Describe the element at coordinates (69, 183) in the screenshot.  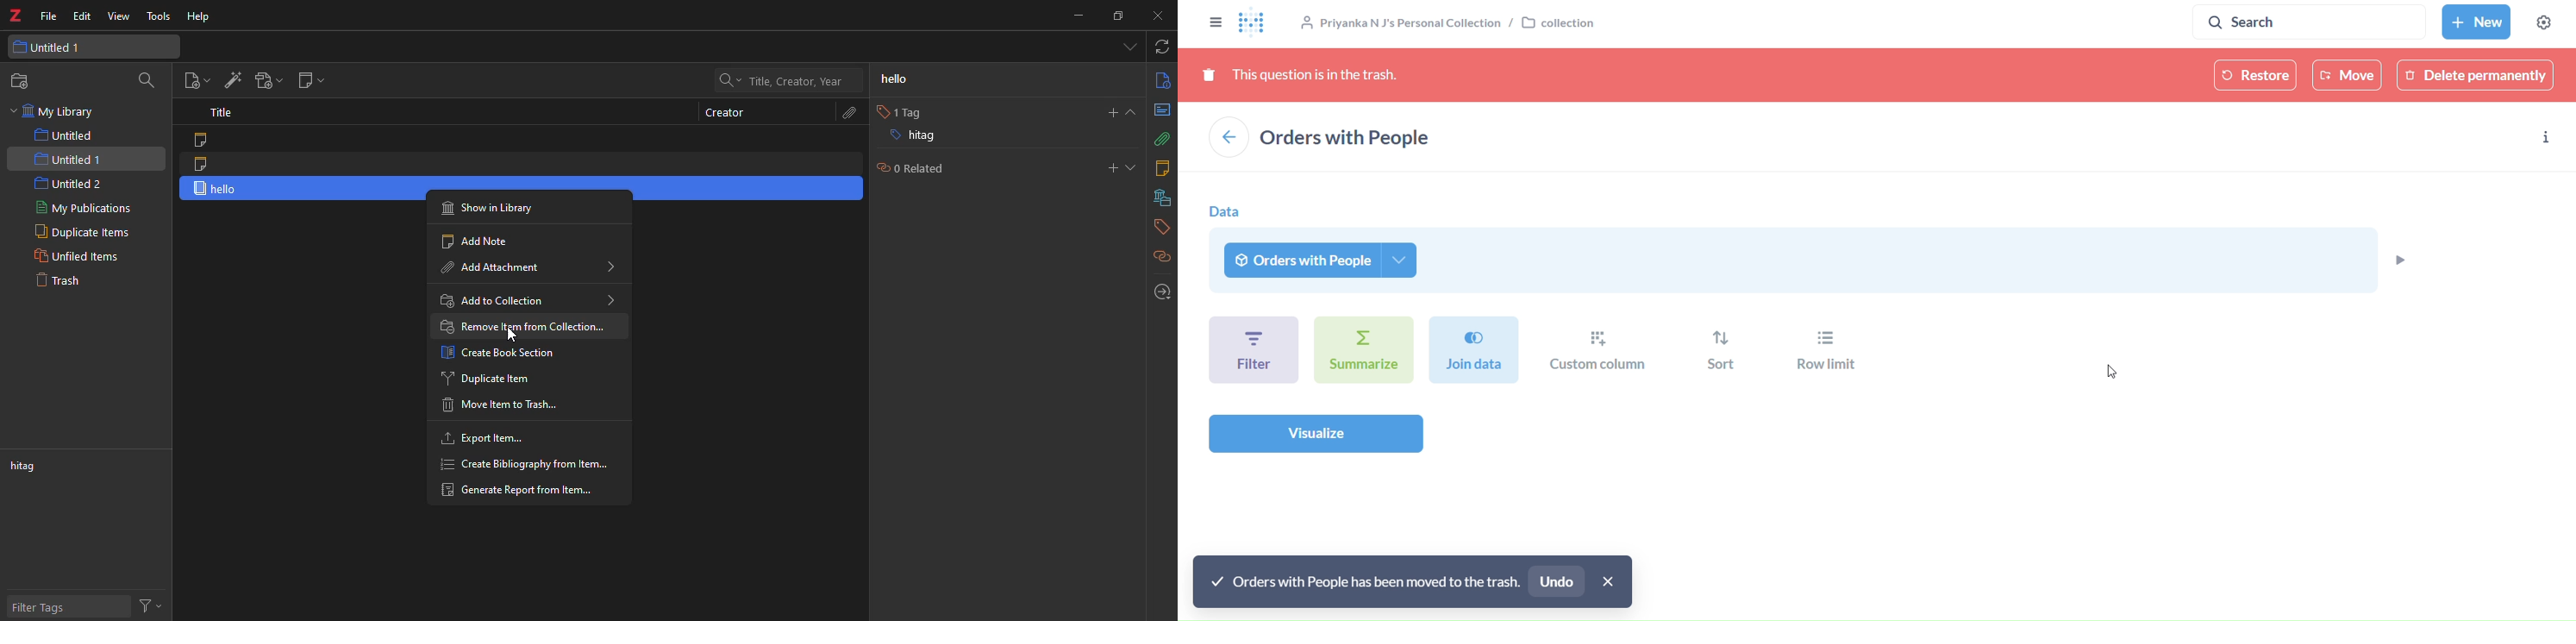
I see `untitled 2` at that location.